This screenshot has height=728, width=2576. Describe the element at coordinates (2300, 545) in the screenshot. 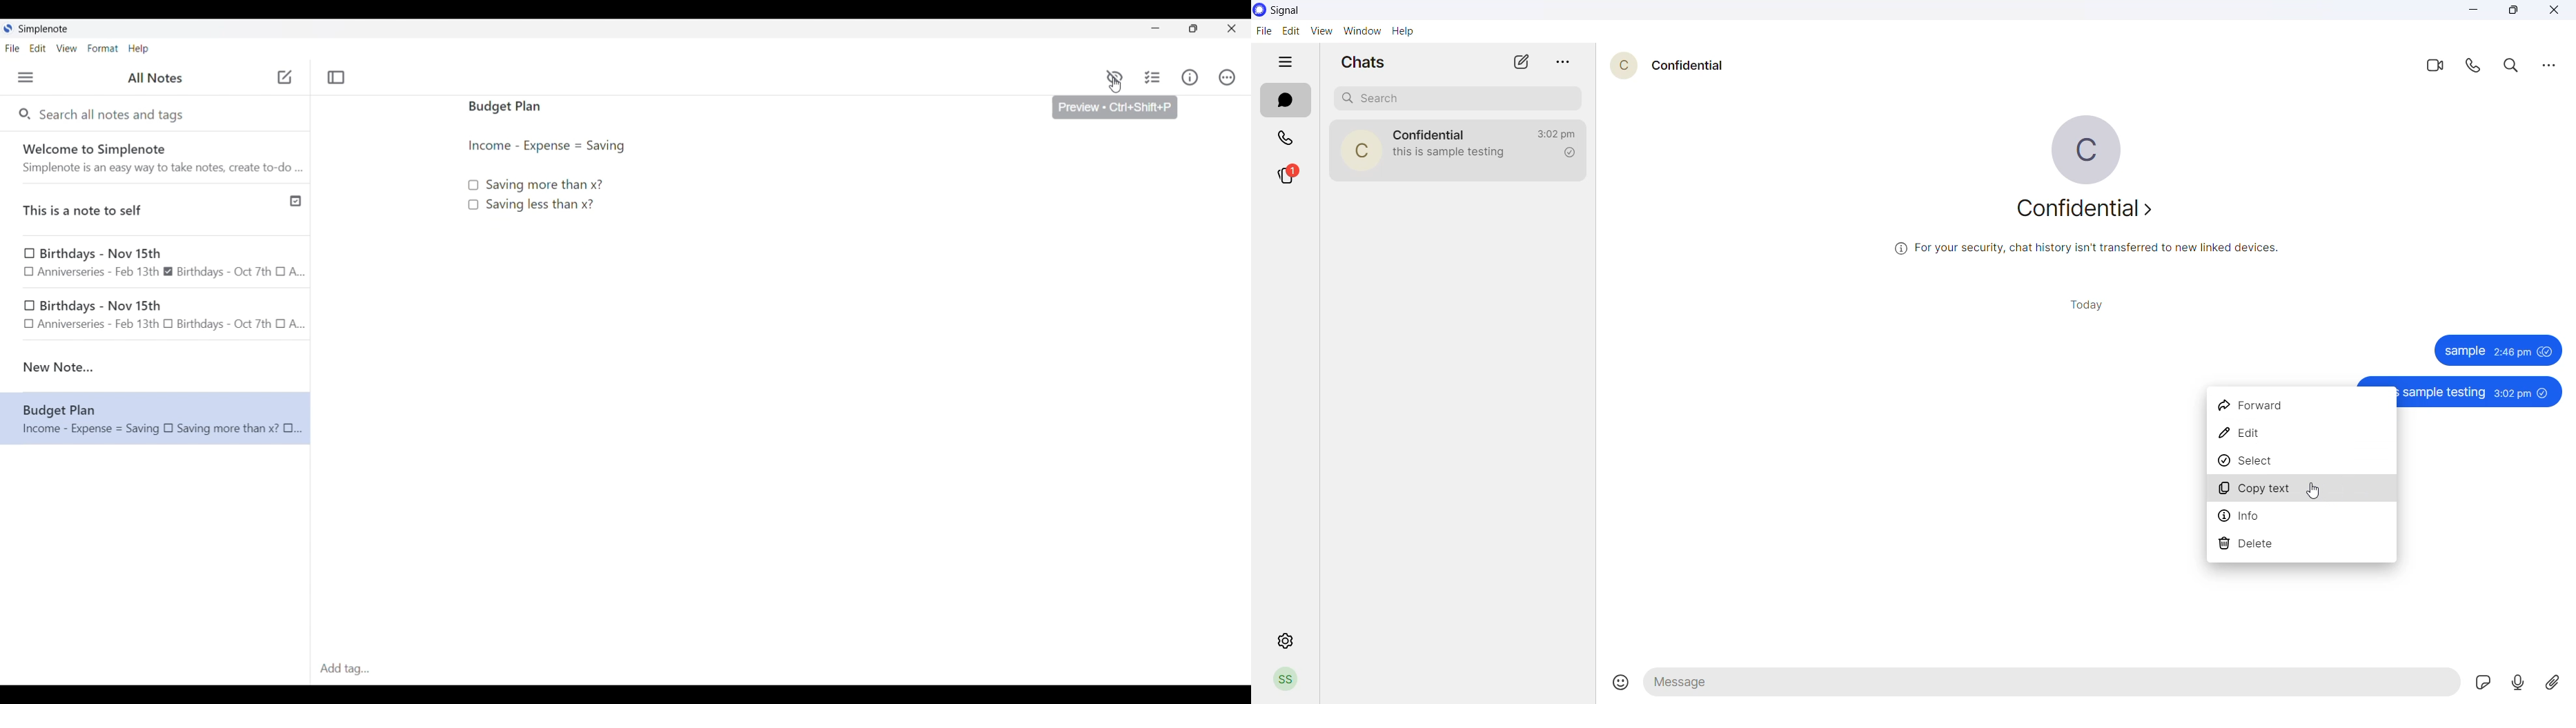

I see `delete` at that location.